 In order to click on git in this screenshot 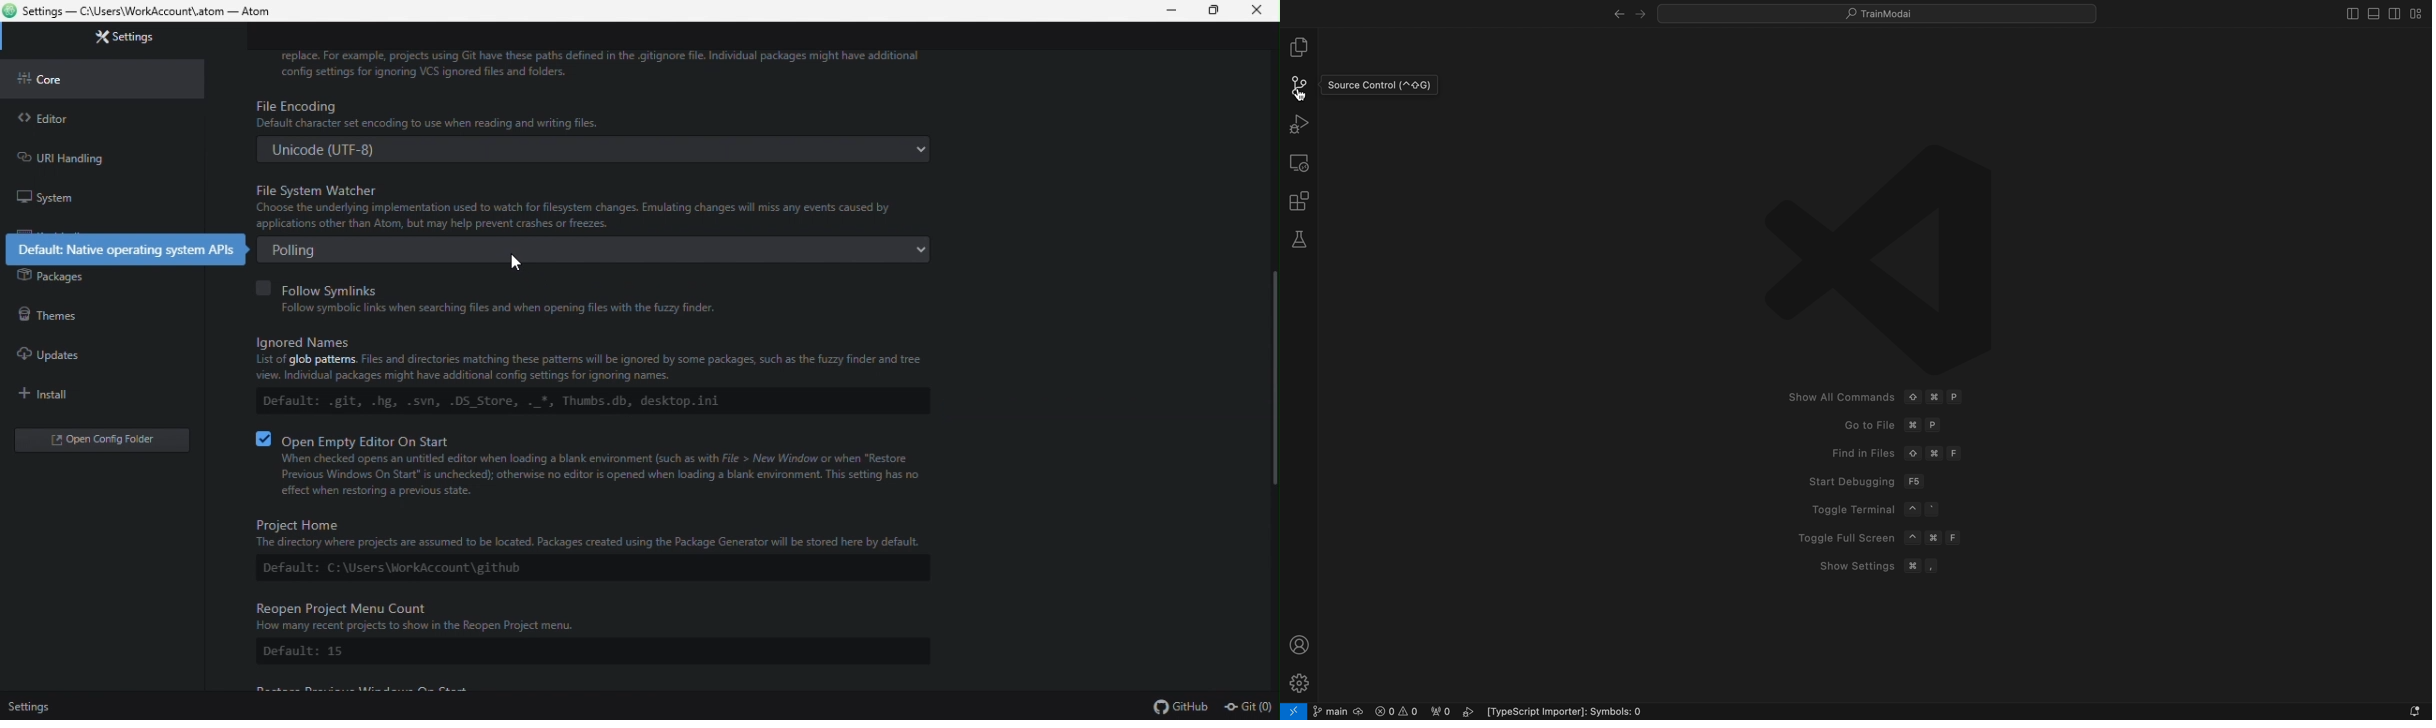, I will do `click(1249, 708)`.